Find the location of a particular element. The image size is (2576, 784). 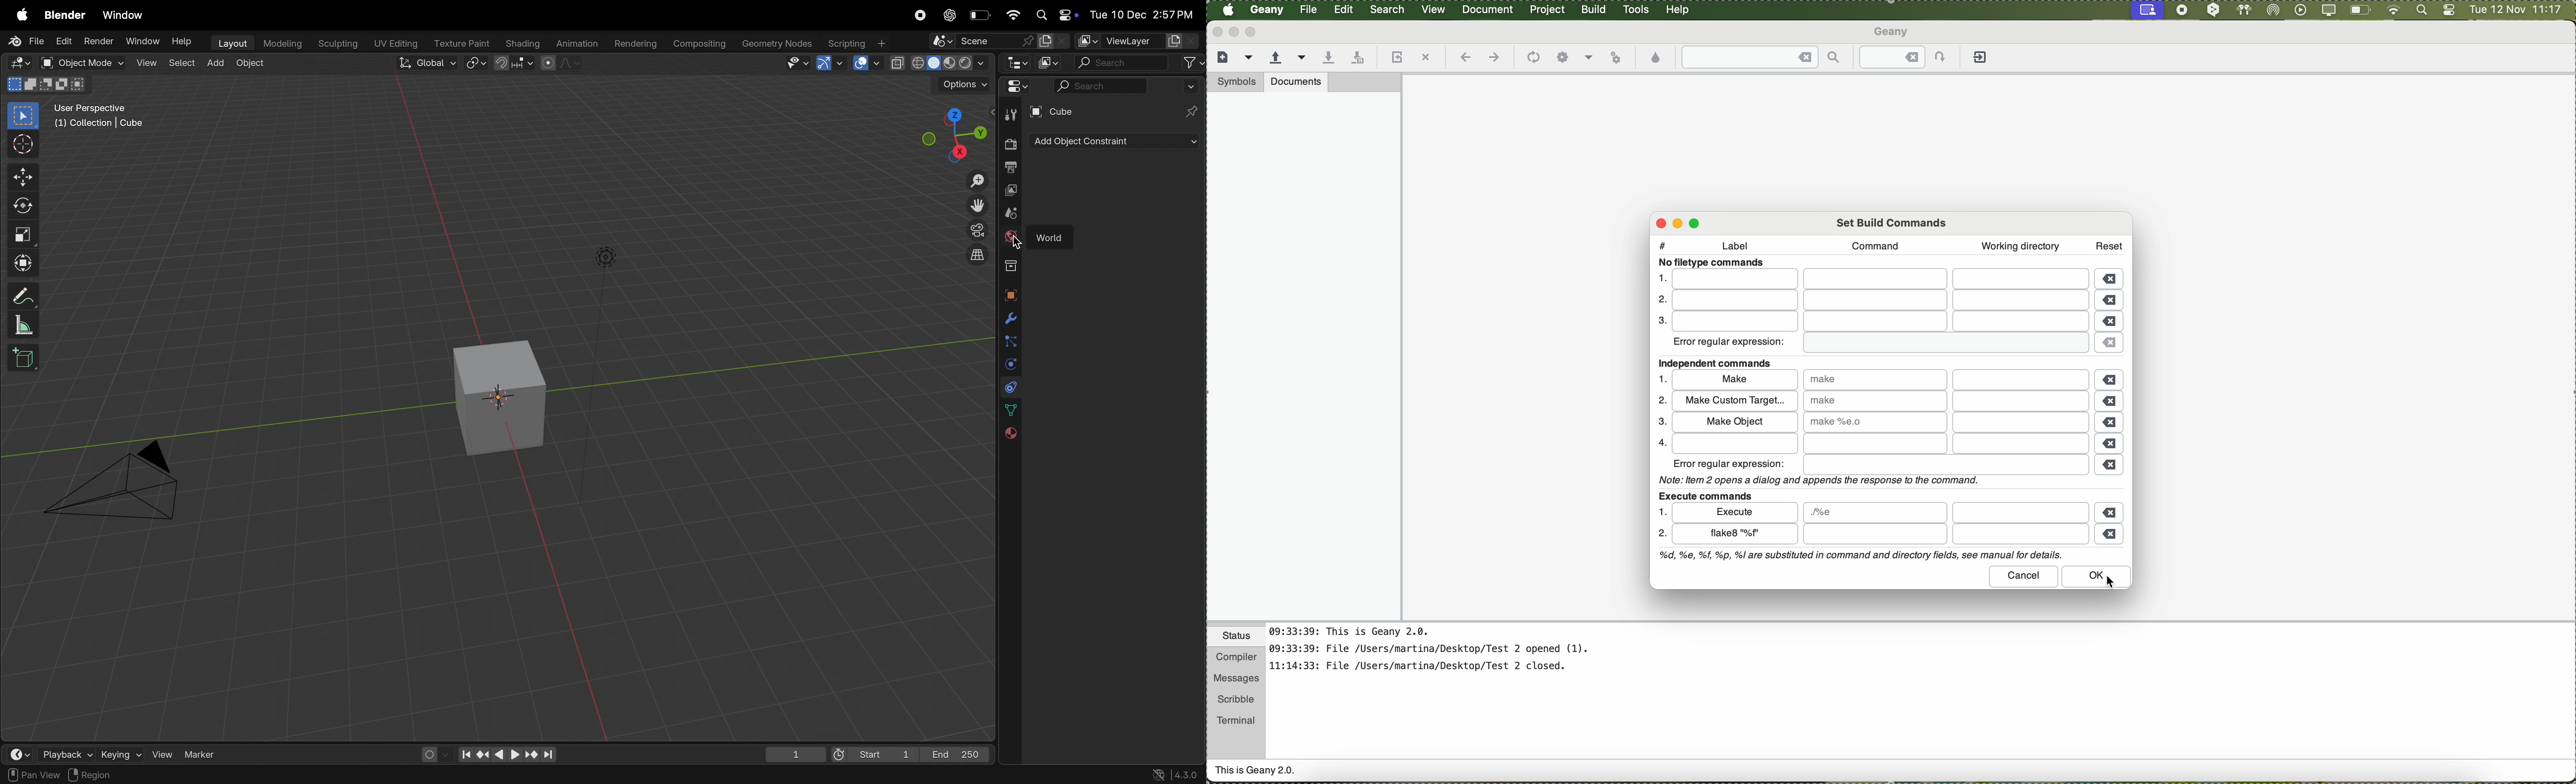

Uv editing is located at coordinates (394, 45).